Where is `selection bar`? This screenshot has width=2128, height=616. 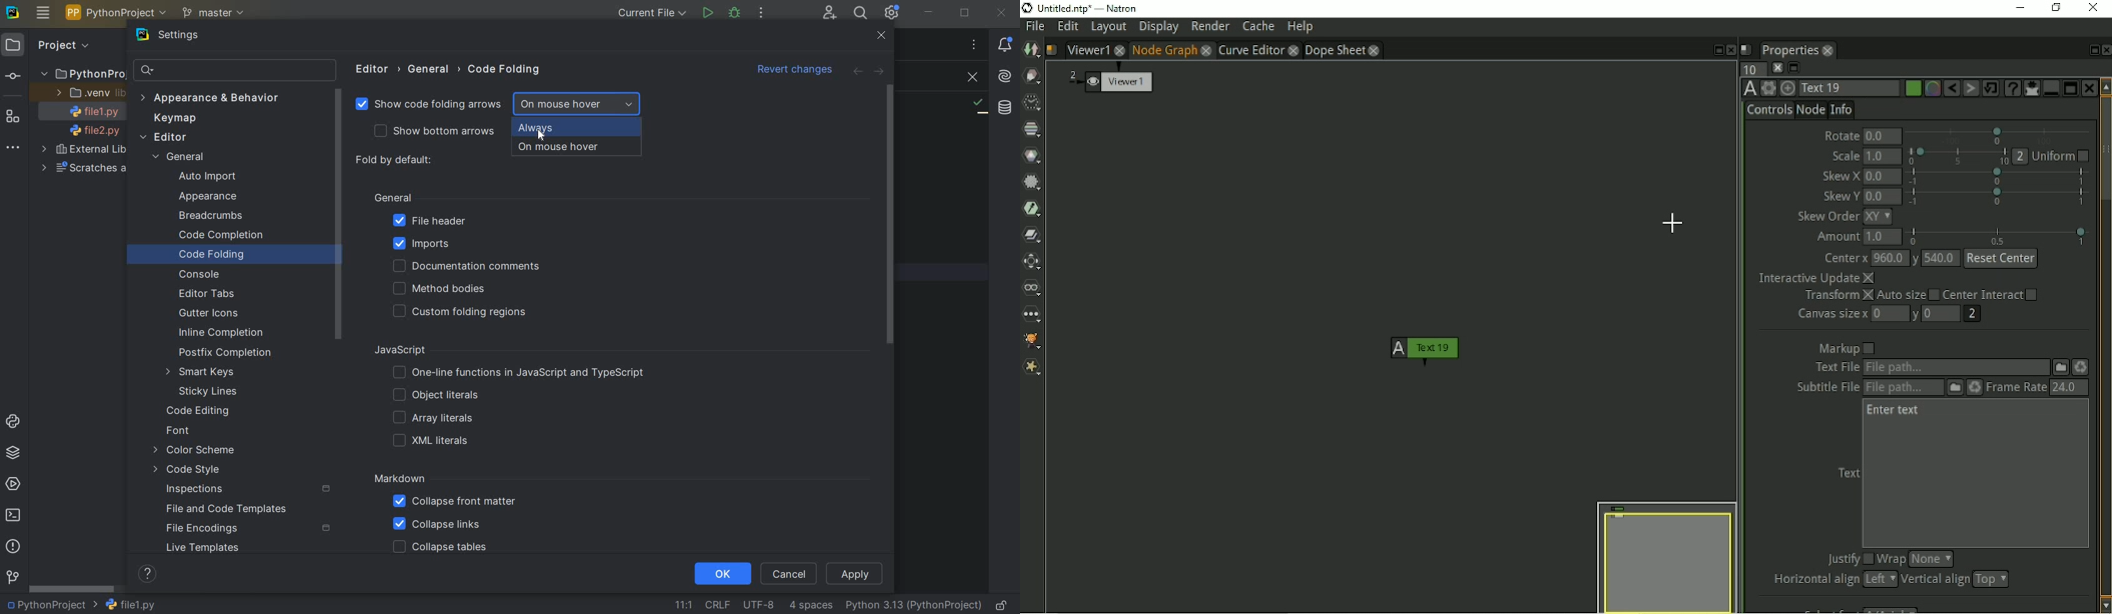 selection bar is located at coordinates (2000, 235).